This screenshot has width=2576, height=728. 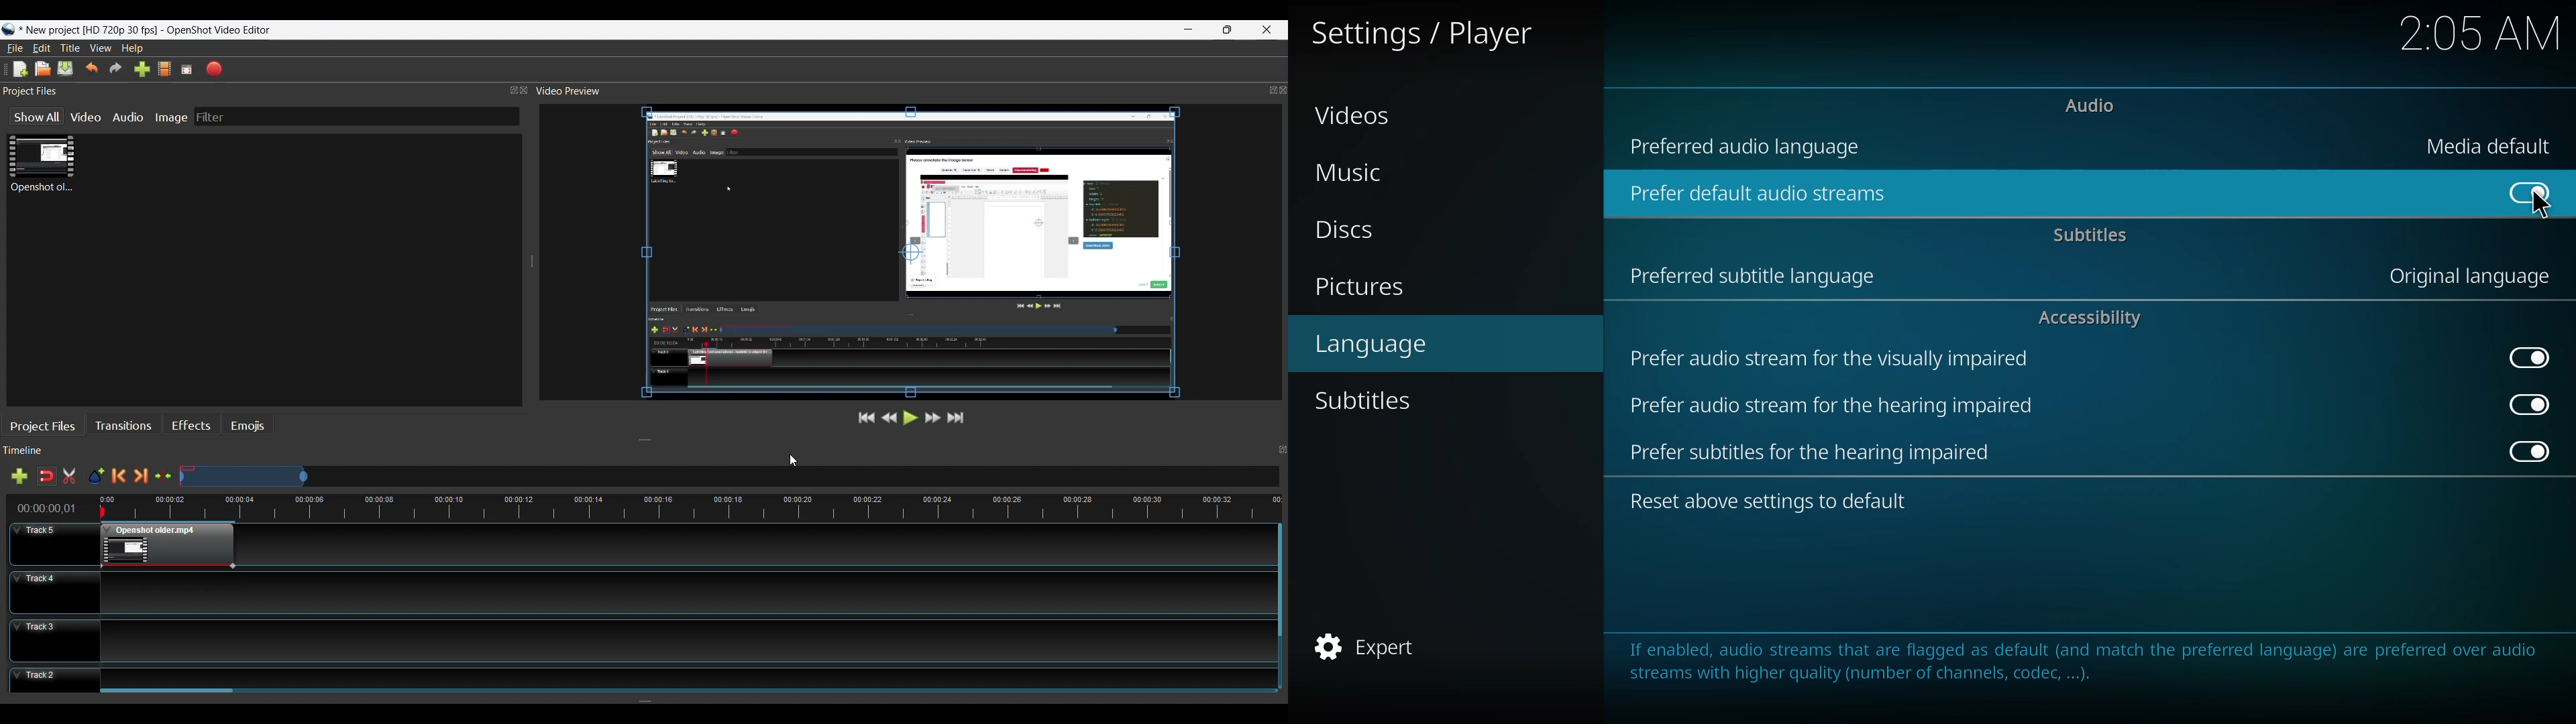 What do you see at coordinates (2528, 404) in the screenshot?
I see `enabled` at bounding box center [2528, 404].